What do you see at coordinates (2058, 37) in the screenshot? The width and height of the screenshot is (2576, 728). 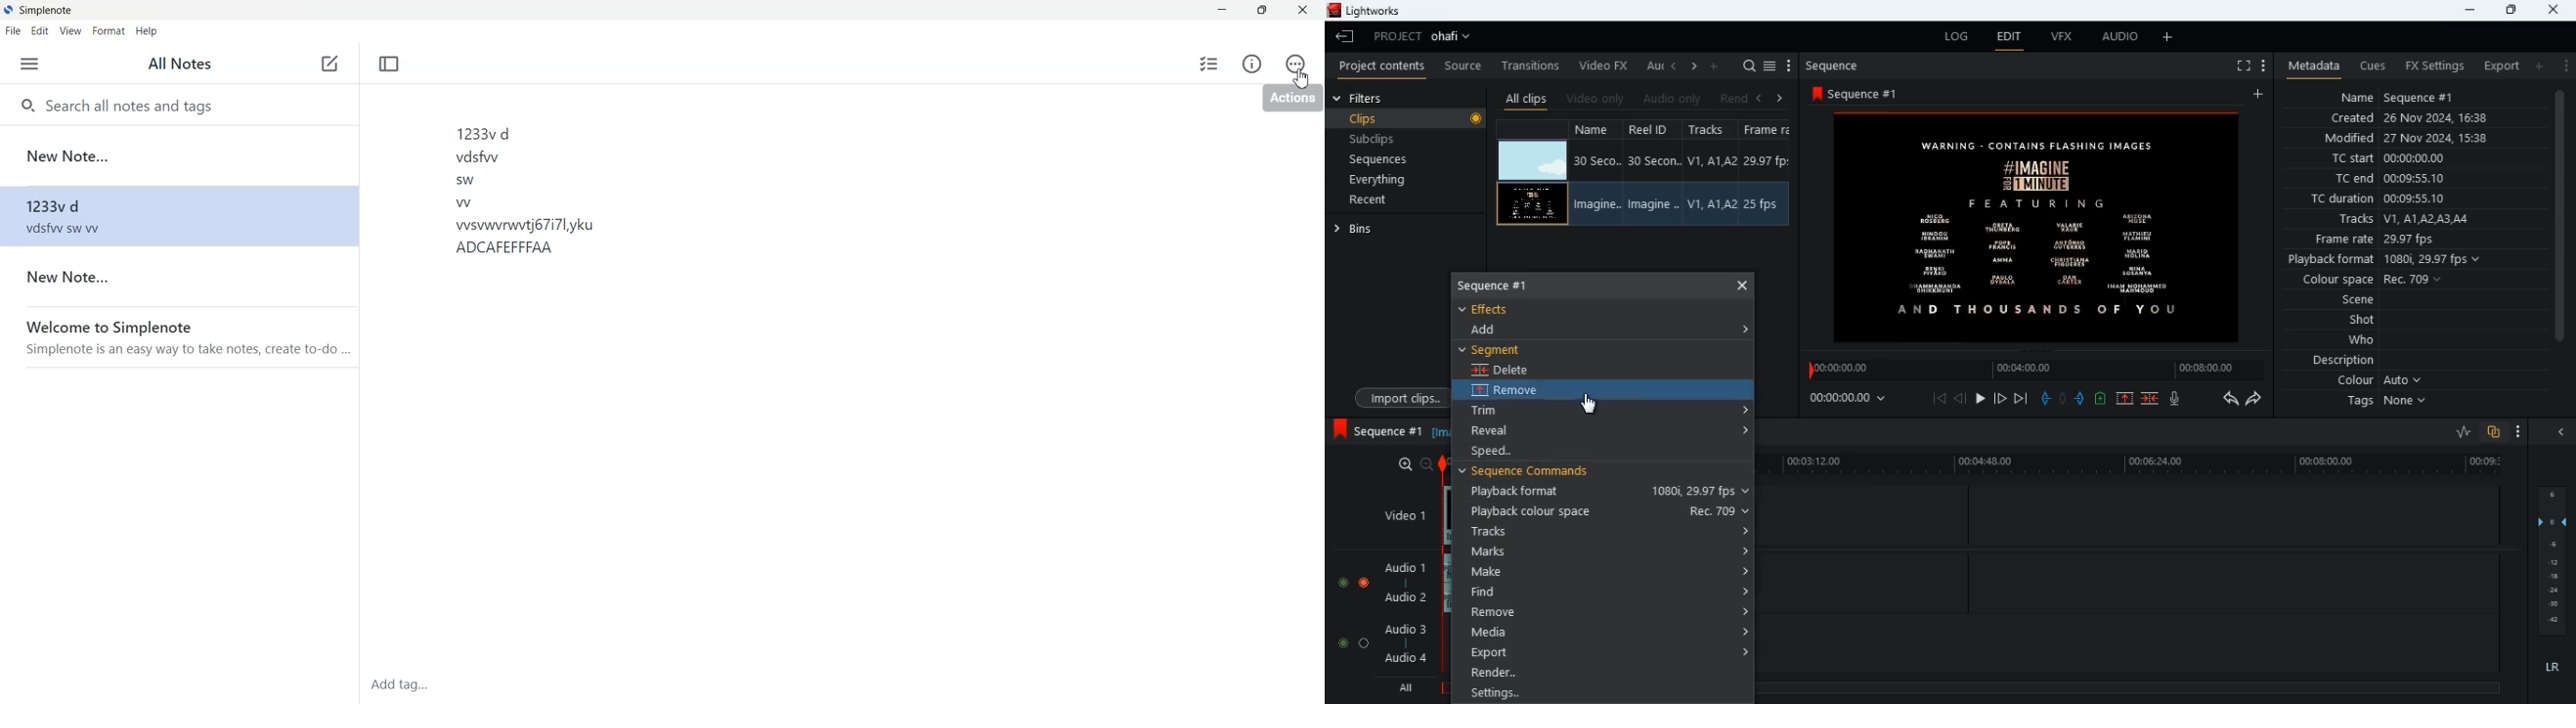 I see `vfx` at bounding box center [2058, 37].